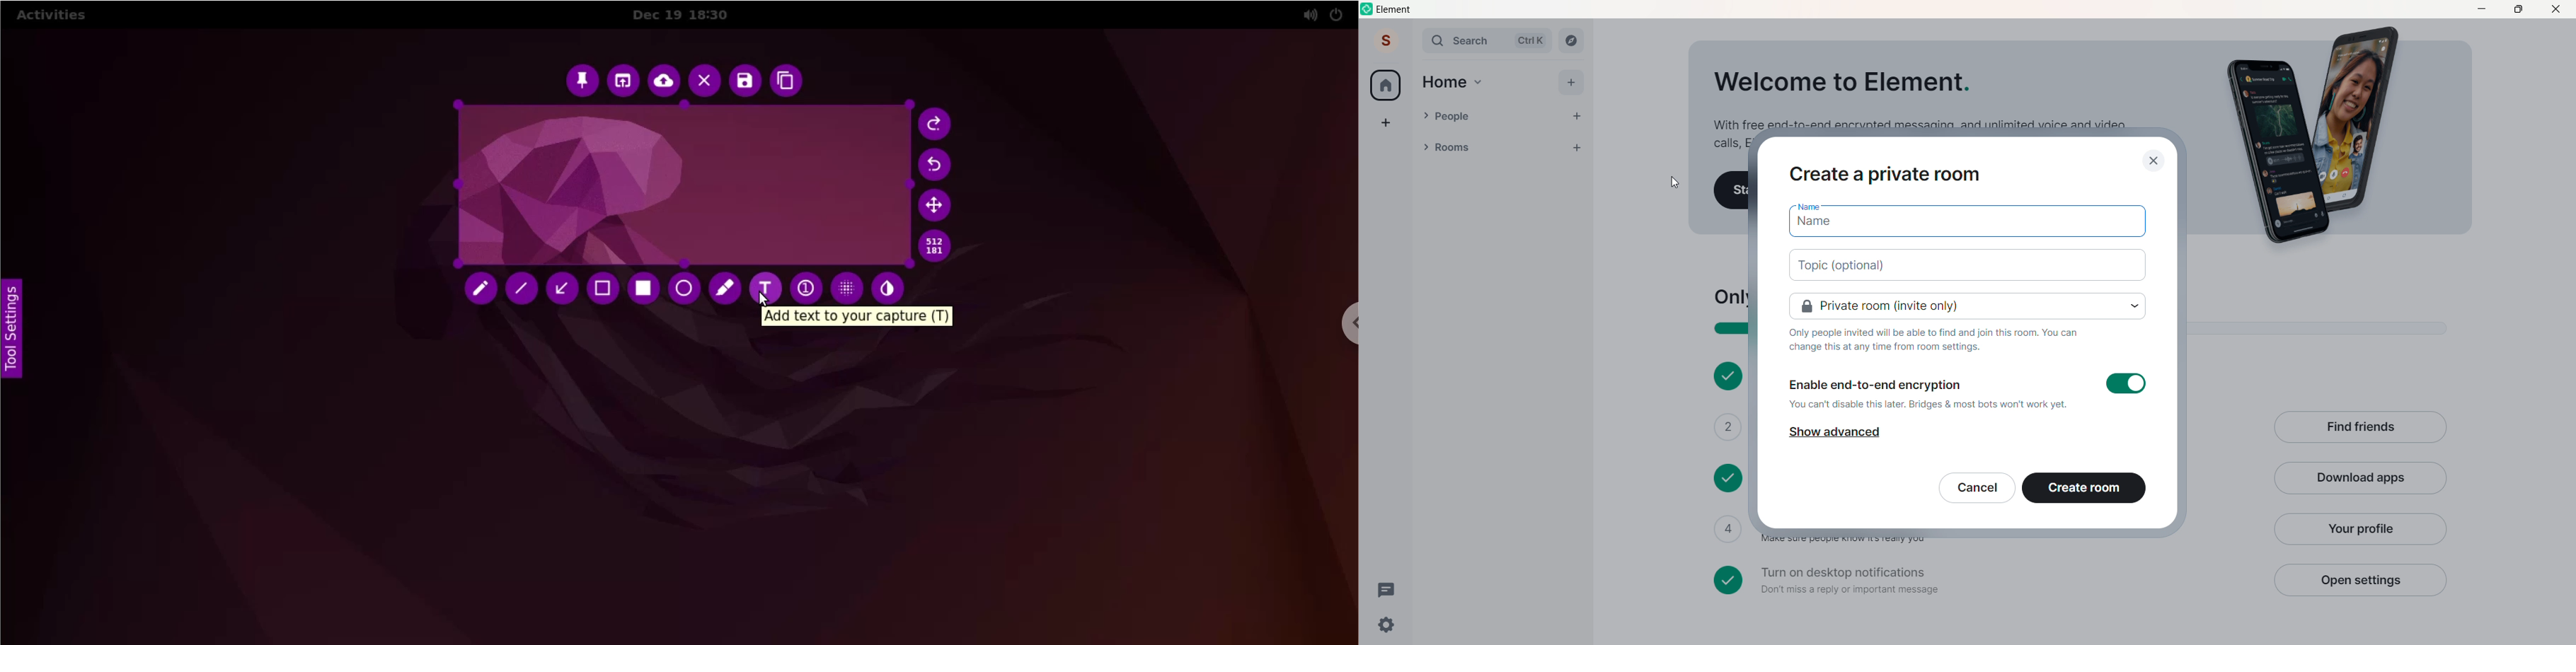  What do you see at coordinates (1389, 591) in the screenshot?
I see `Threads` at bounding box center [1389, 591].